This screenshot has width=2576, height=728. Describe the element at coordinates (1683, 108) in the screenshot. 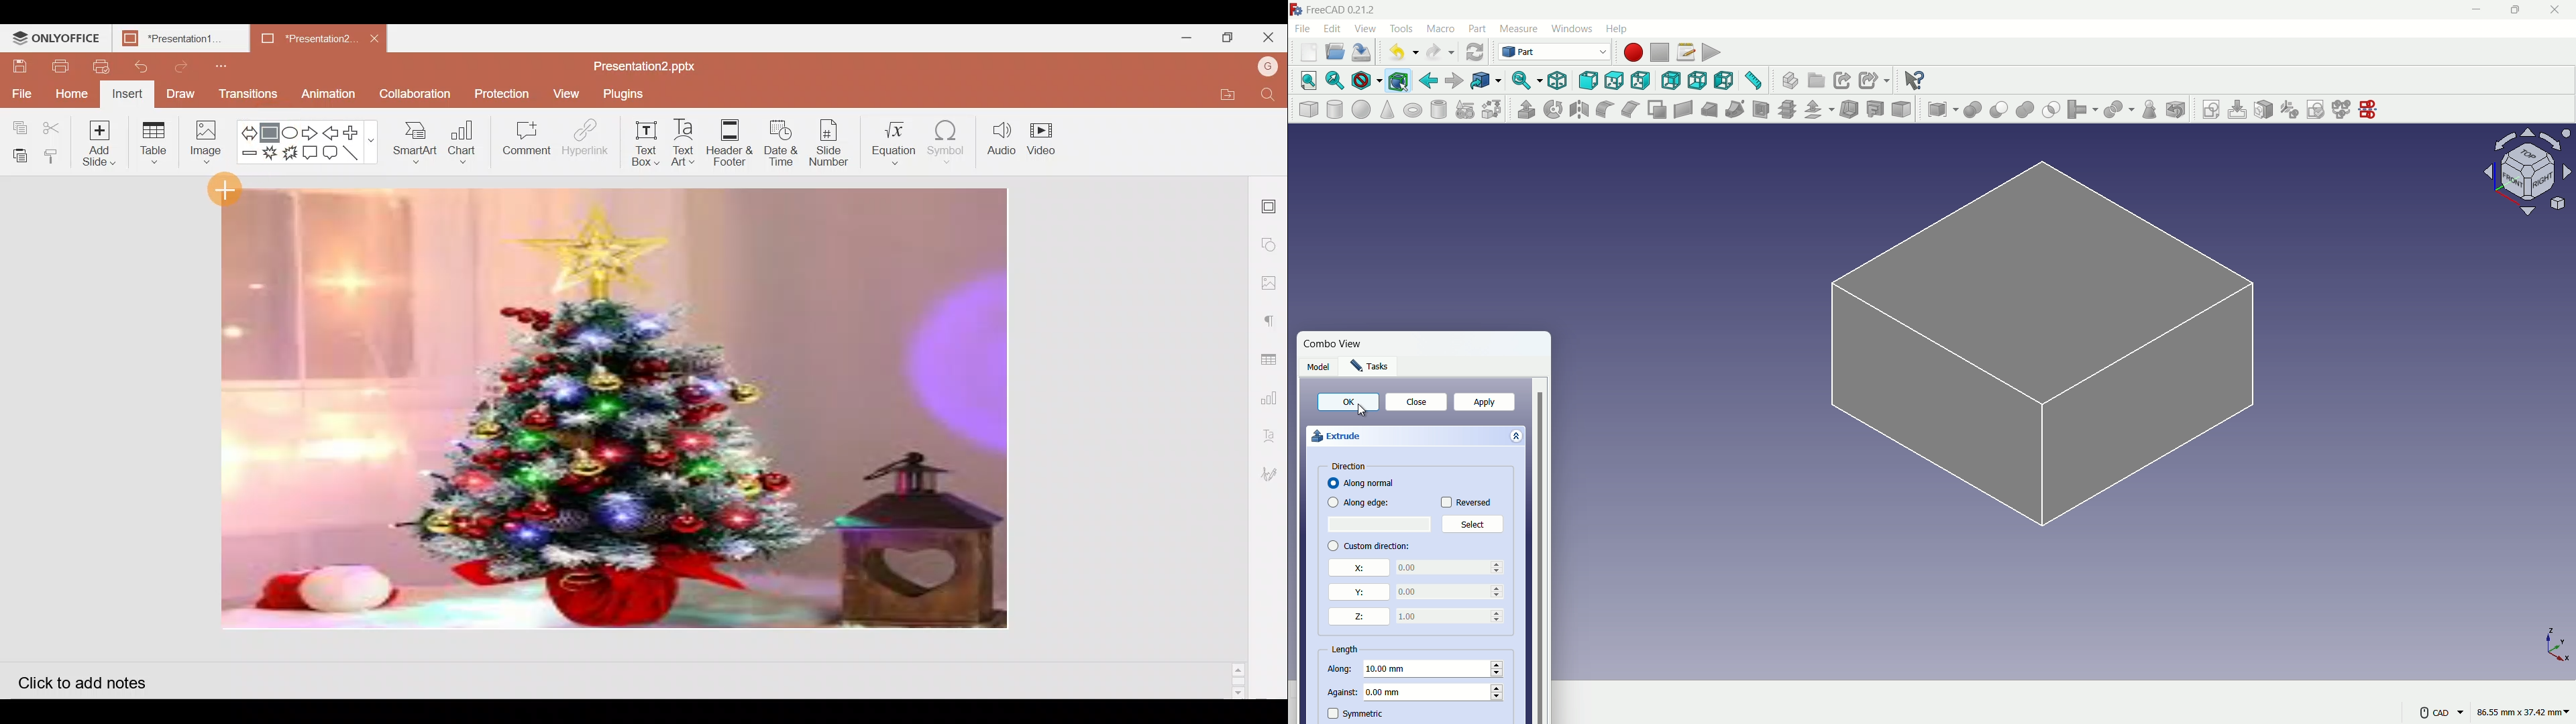

I see `create ruled surface` at that location.